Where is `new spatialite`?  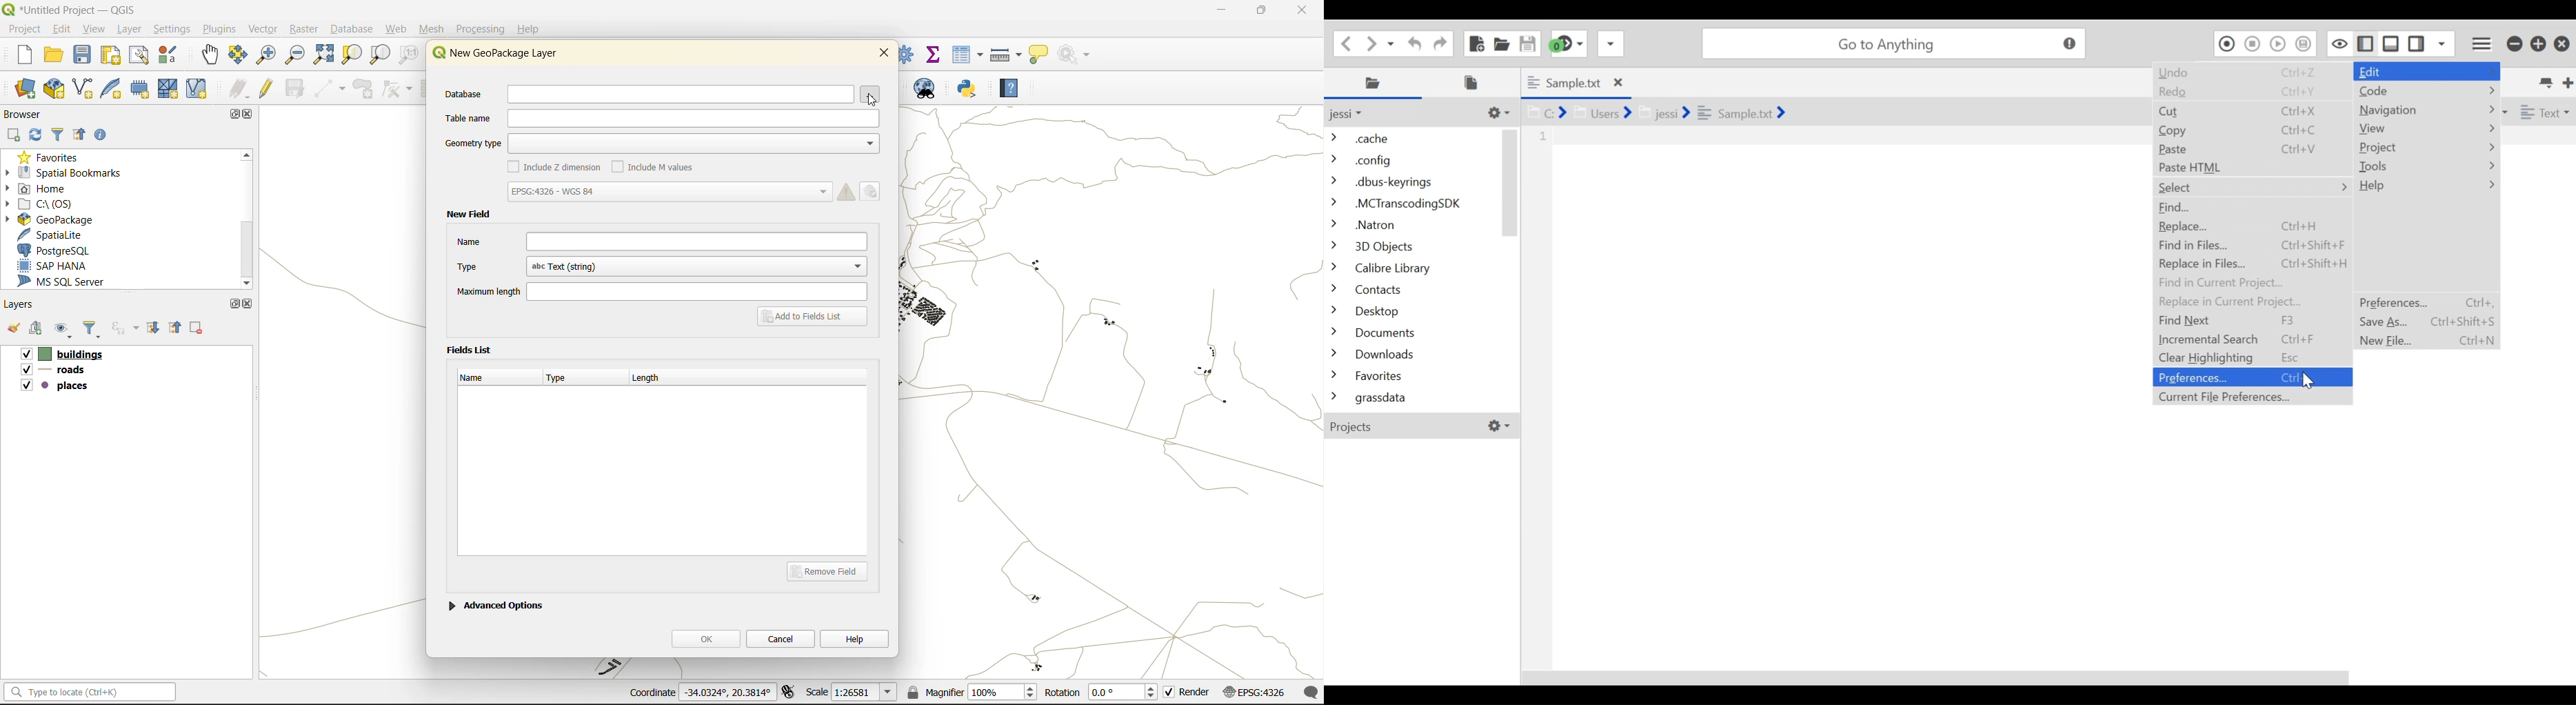
new spatialite is located at coordinates (114, 92).